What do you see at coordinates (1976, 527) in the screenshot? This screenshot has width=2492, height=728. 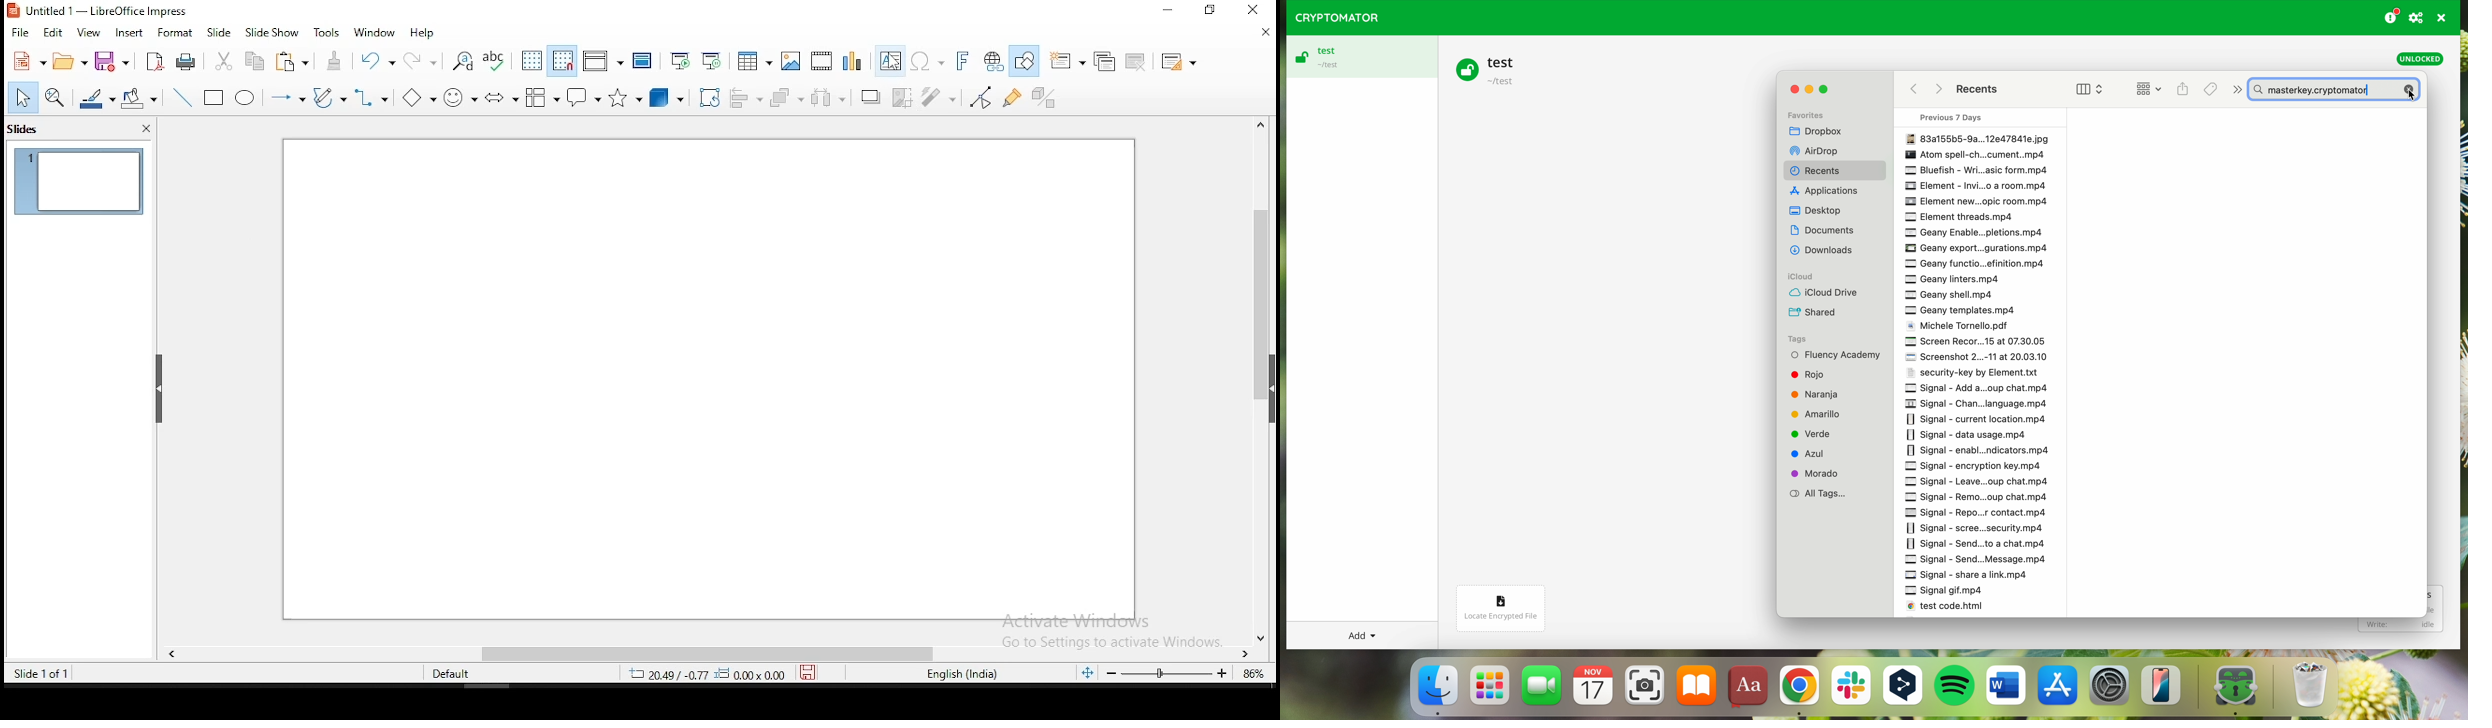 I see `Signal Scene` at bounding box center [1976, 527].